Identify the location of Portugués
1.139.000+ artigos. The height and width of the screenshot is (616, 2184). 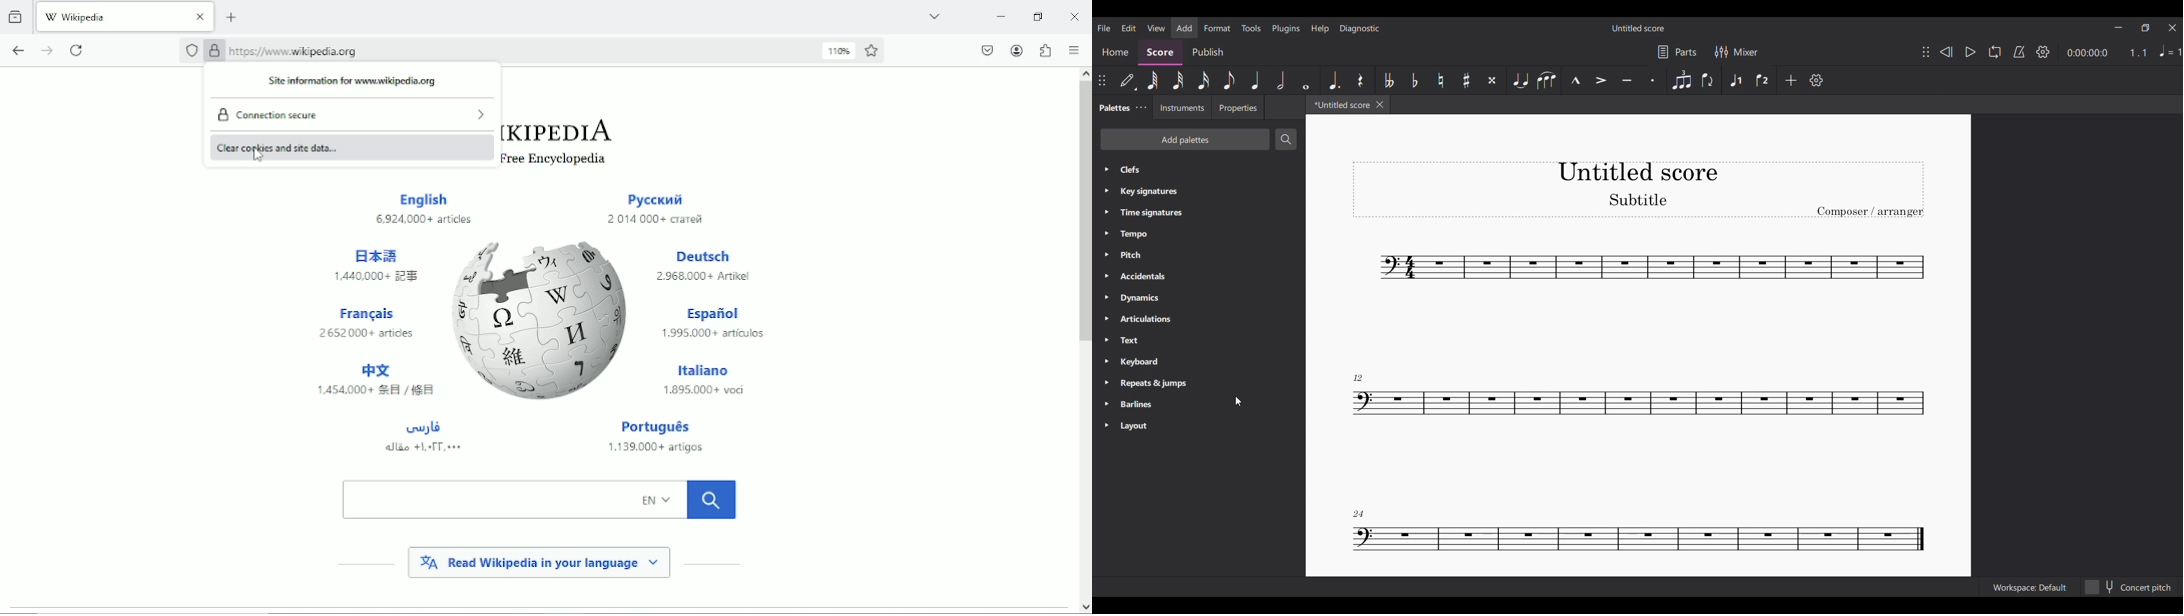
(663, 438).